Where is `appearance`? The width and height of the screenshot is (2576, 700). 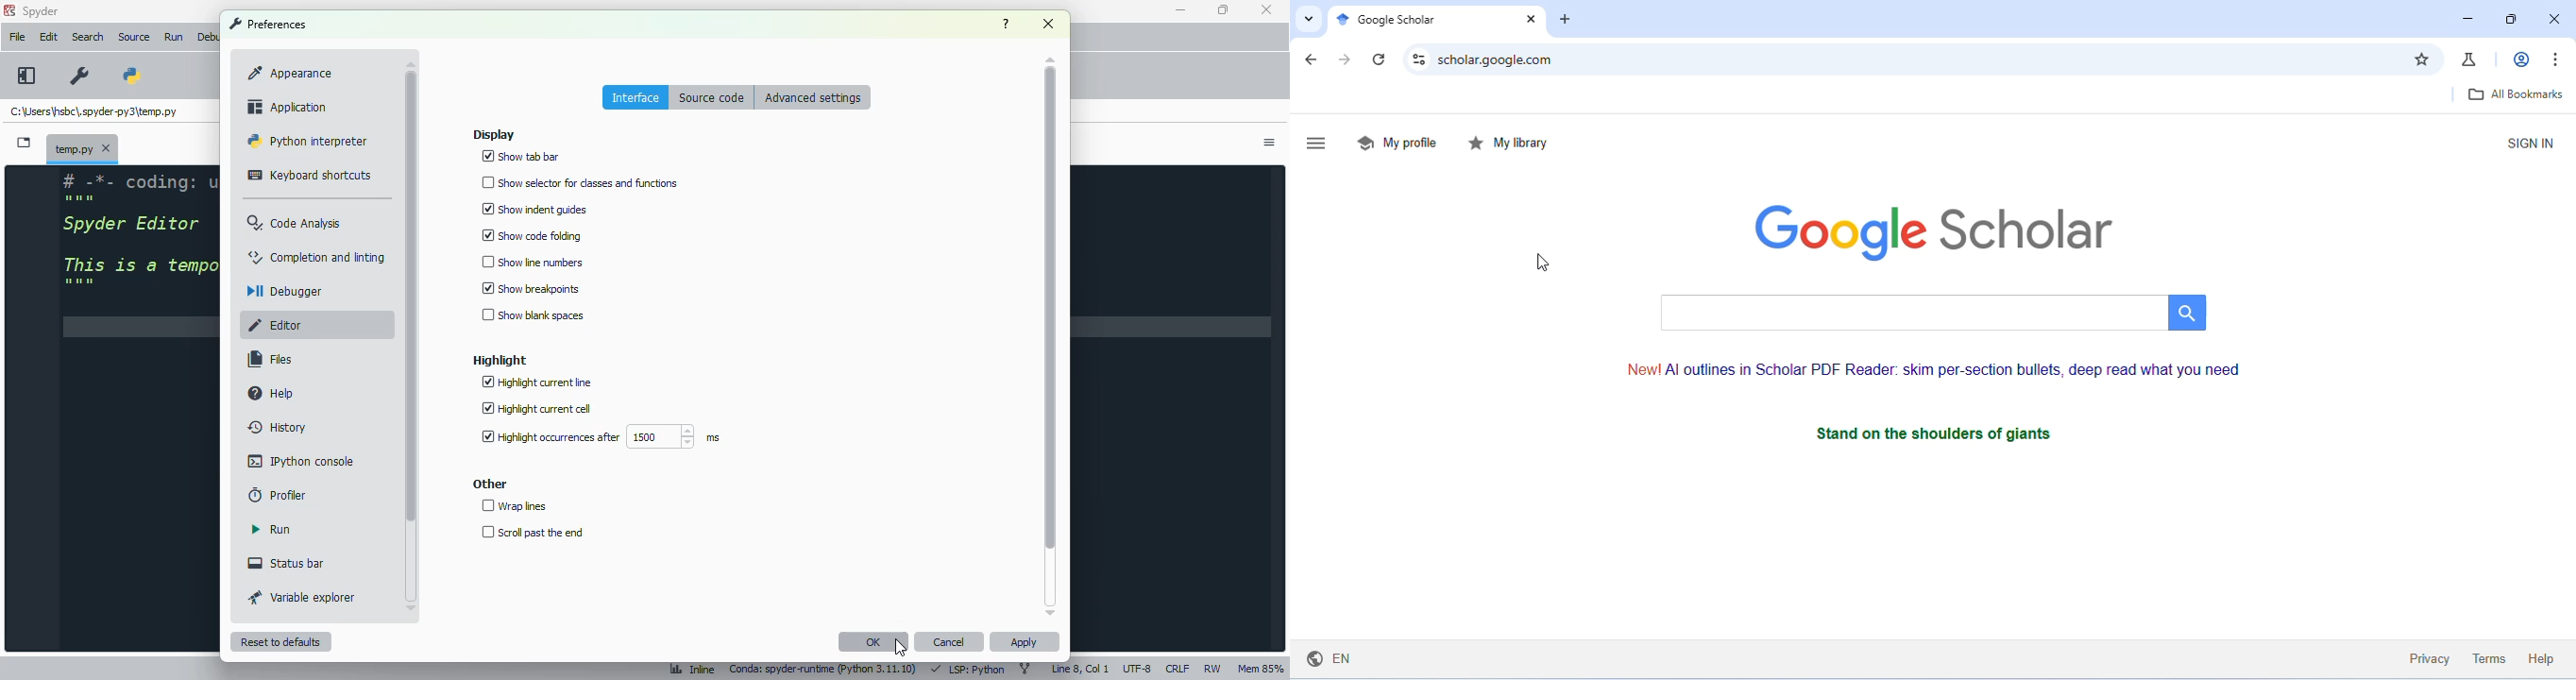
appearance is located at coordinates (289, 74).